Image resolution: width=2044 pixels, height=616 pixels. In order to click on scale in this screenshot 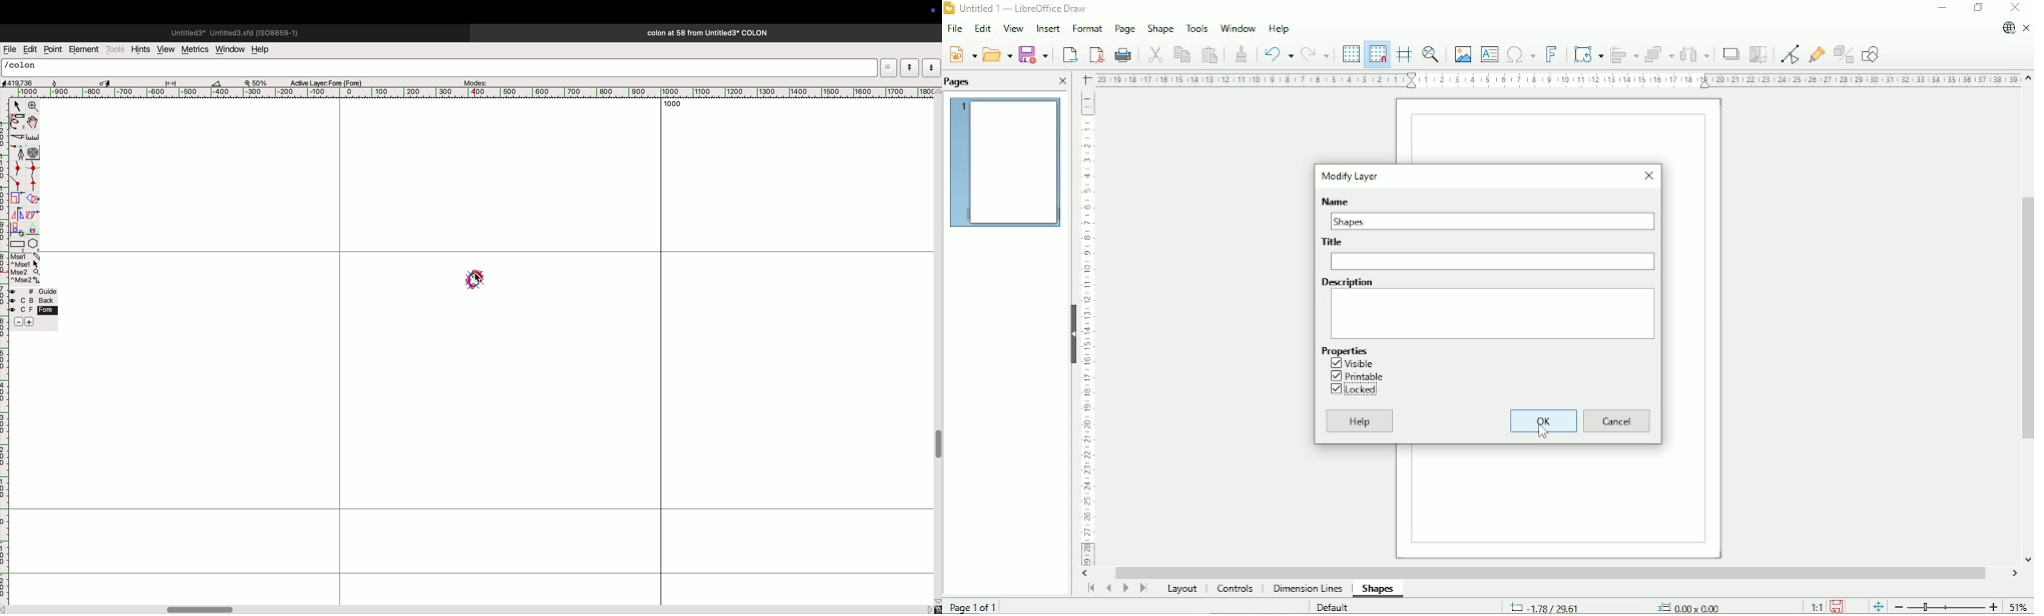, I will do `click(33, 138)`.